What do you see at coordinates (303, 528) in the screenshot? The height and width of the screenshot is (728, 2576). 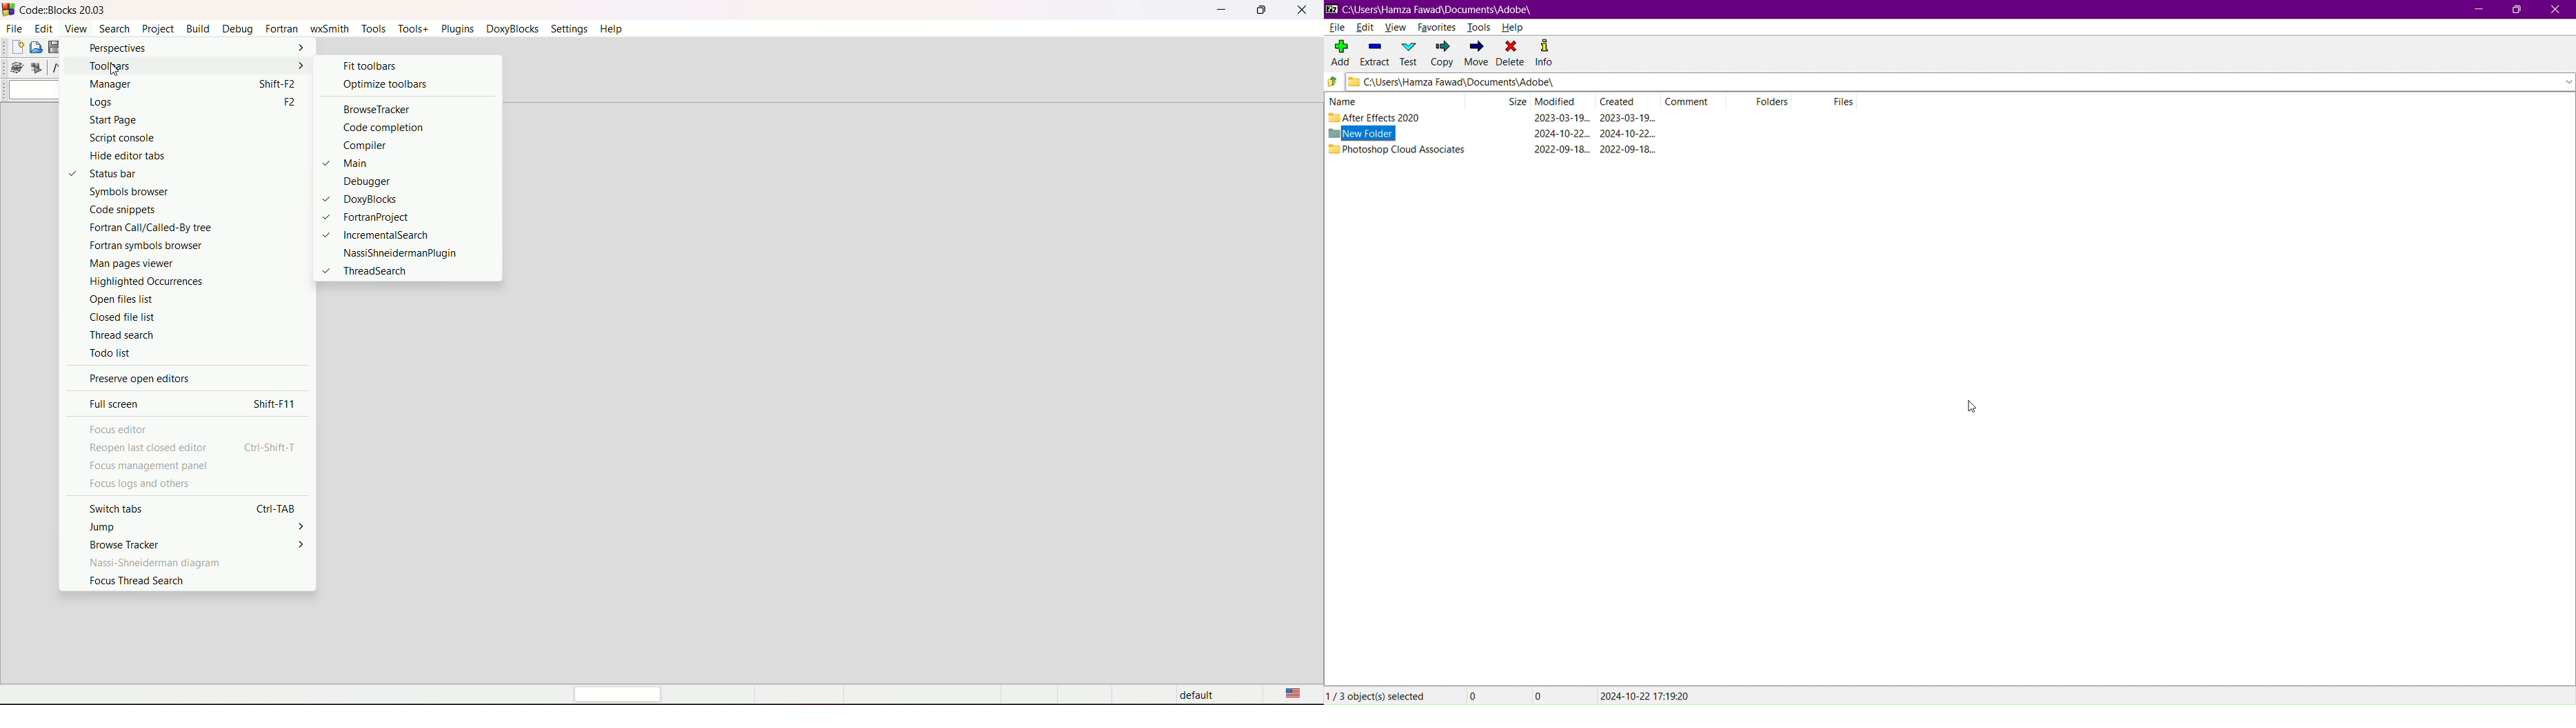 I see `arrow` at bounding box center [303, 528].